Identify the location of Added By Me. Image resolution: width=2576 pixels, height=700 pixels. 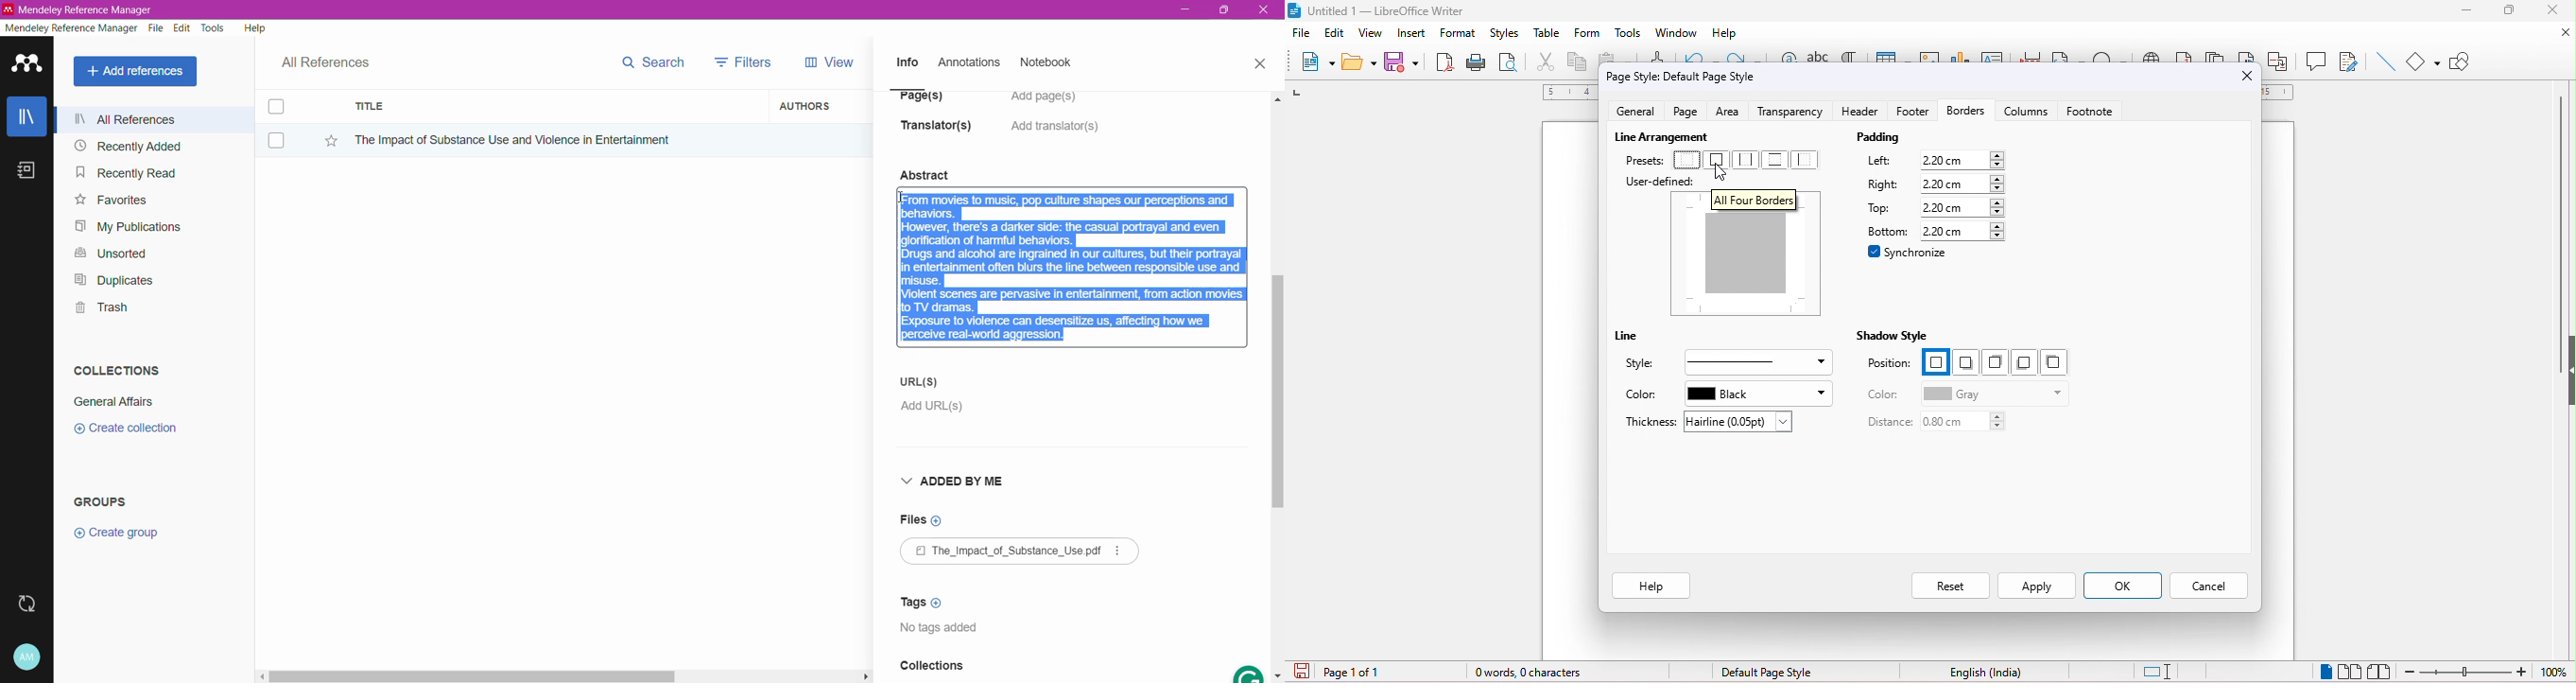
(958, 483).